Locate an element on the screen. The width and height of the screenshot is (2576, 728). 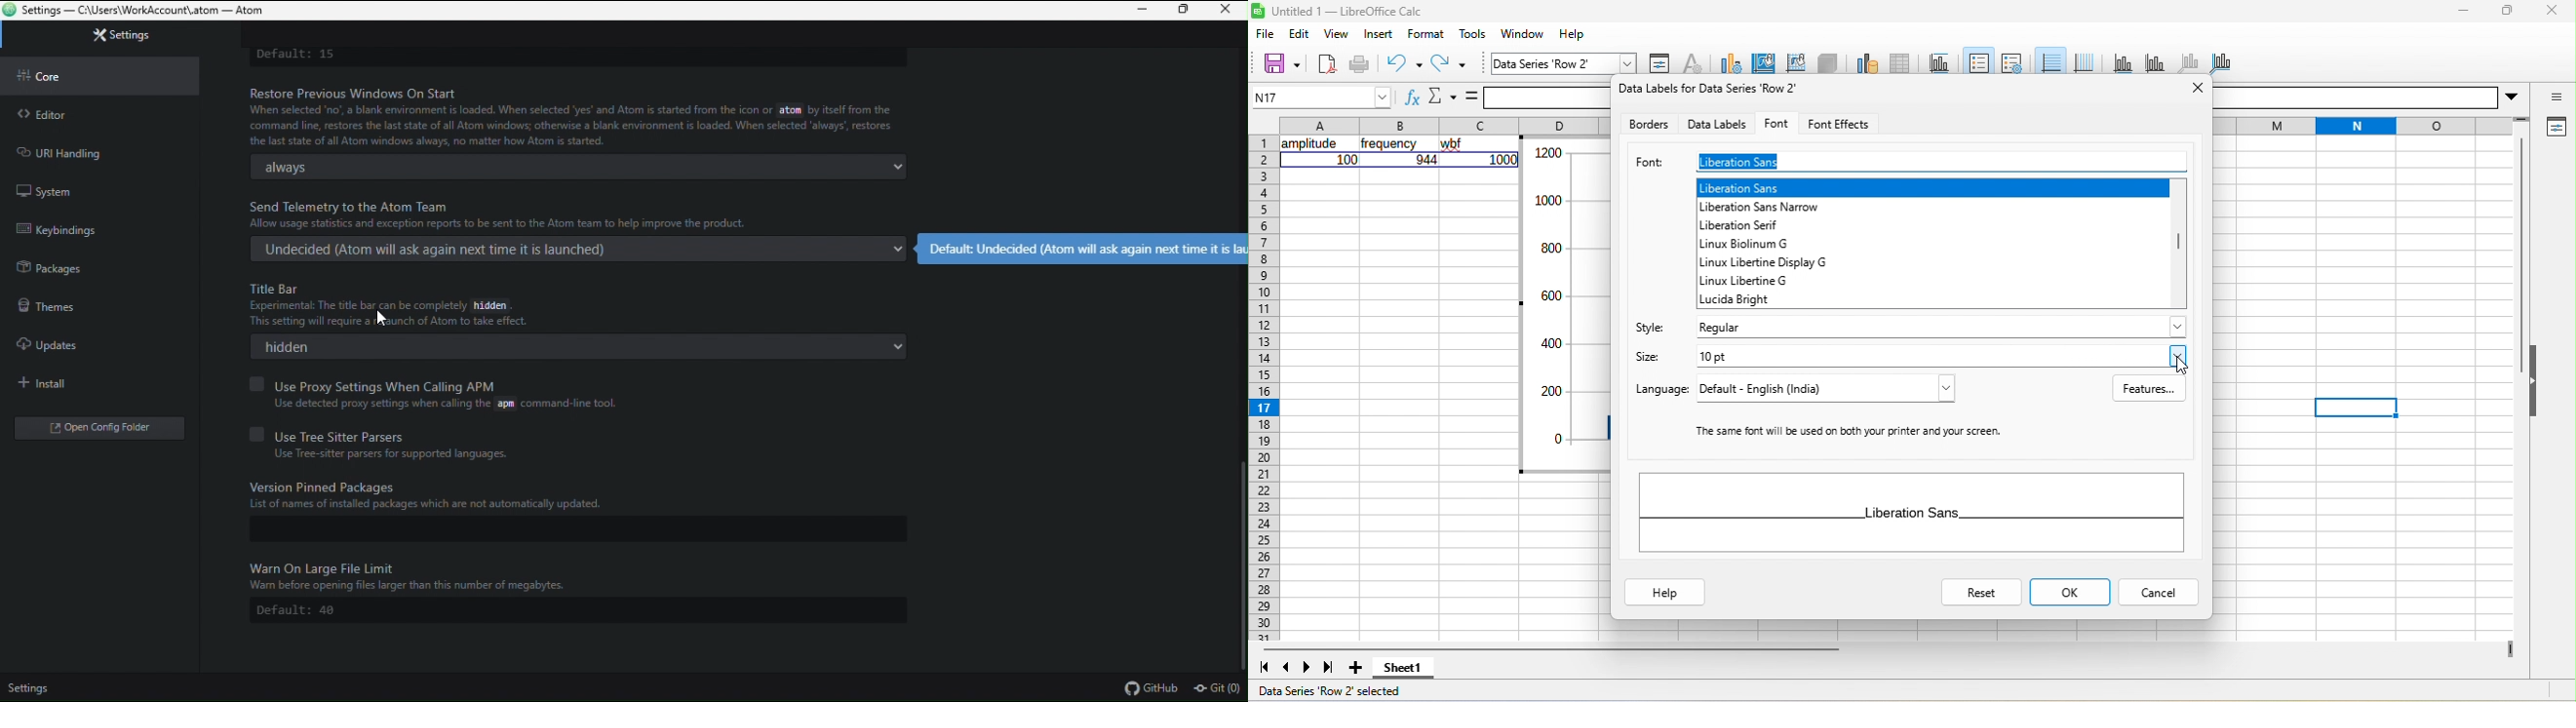
horizontal grid is located at coordinates (2049, 59).